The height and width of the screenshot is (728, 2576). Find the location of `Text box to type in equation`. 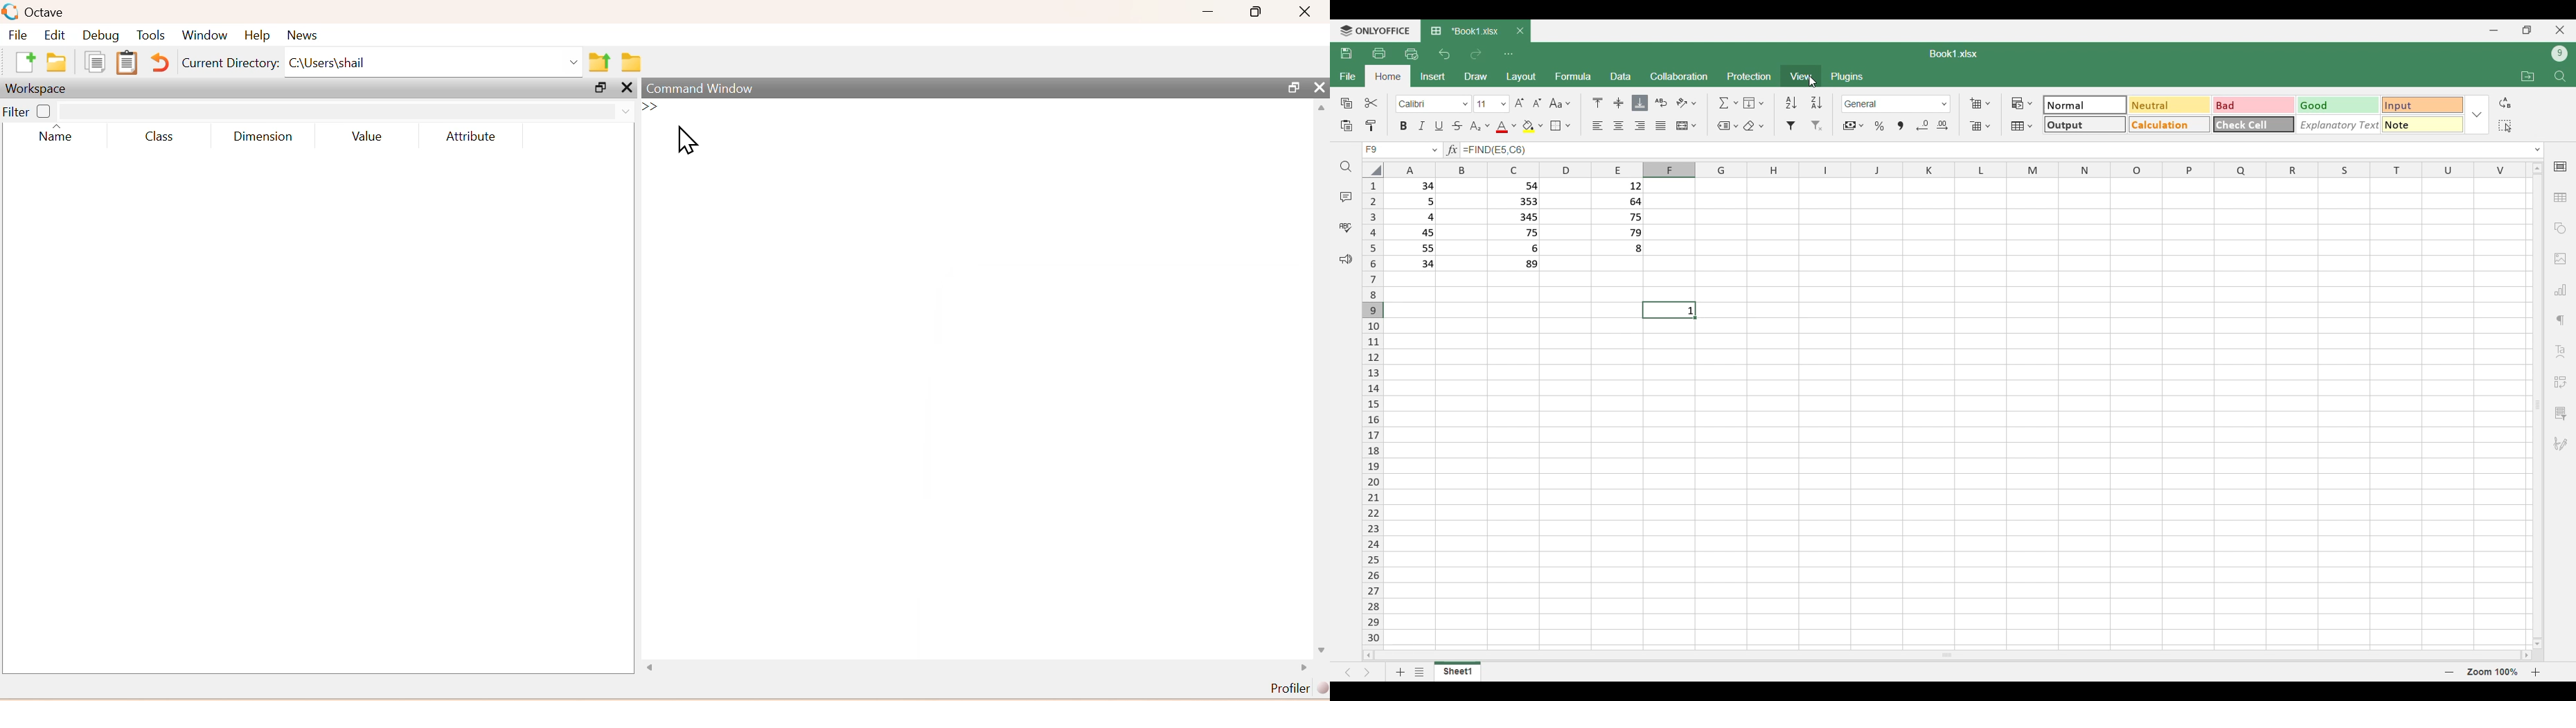

Text box to type in equation is located at coordinates (1996, 152).